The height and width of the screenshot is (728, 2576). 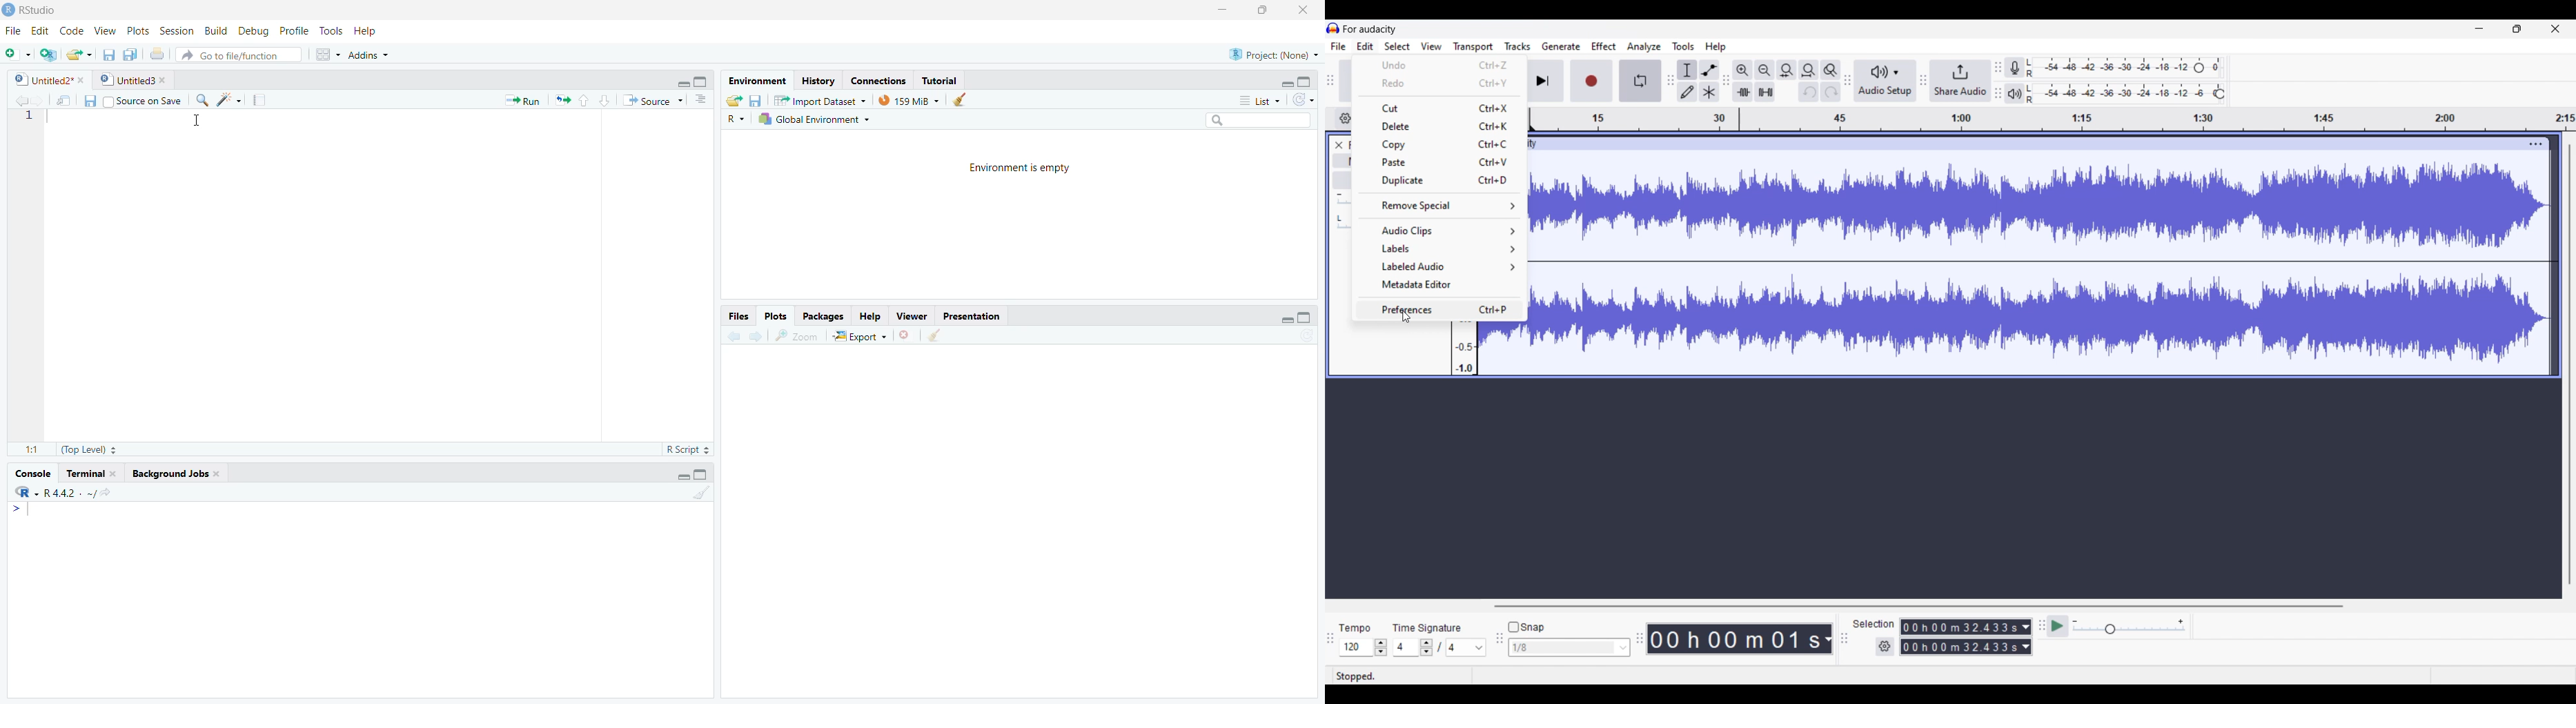 I want to click on Edit, so click(x=41, y=31).